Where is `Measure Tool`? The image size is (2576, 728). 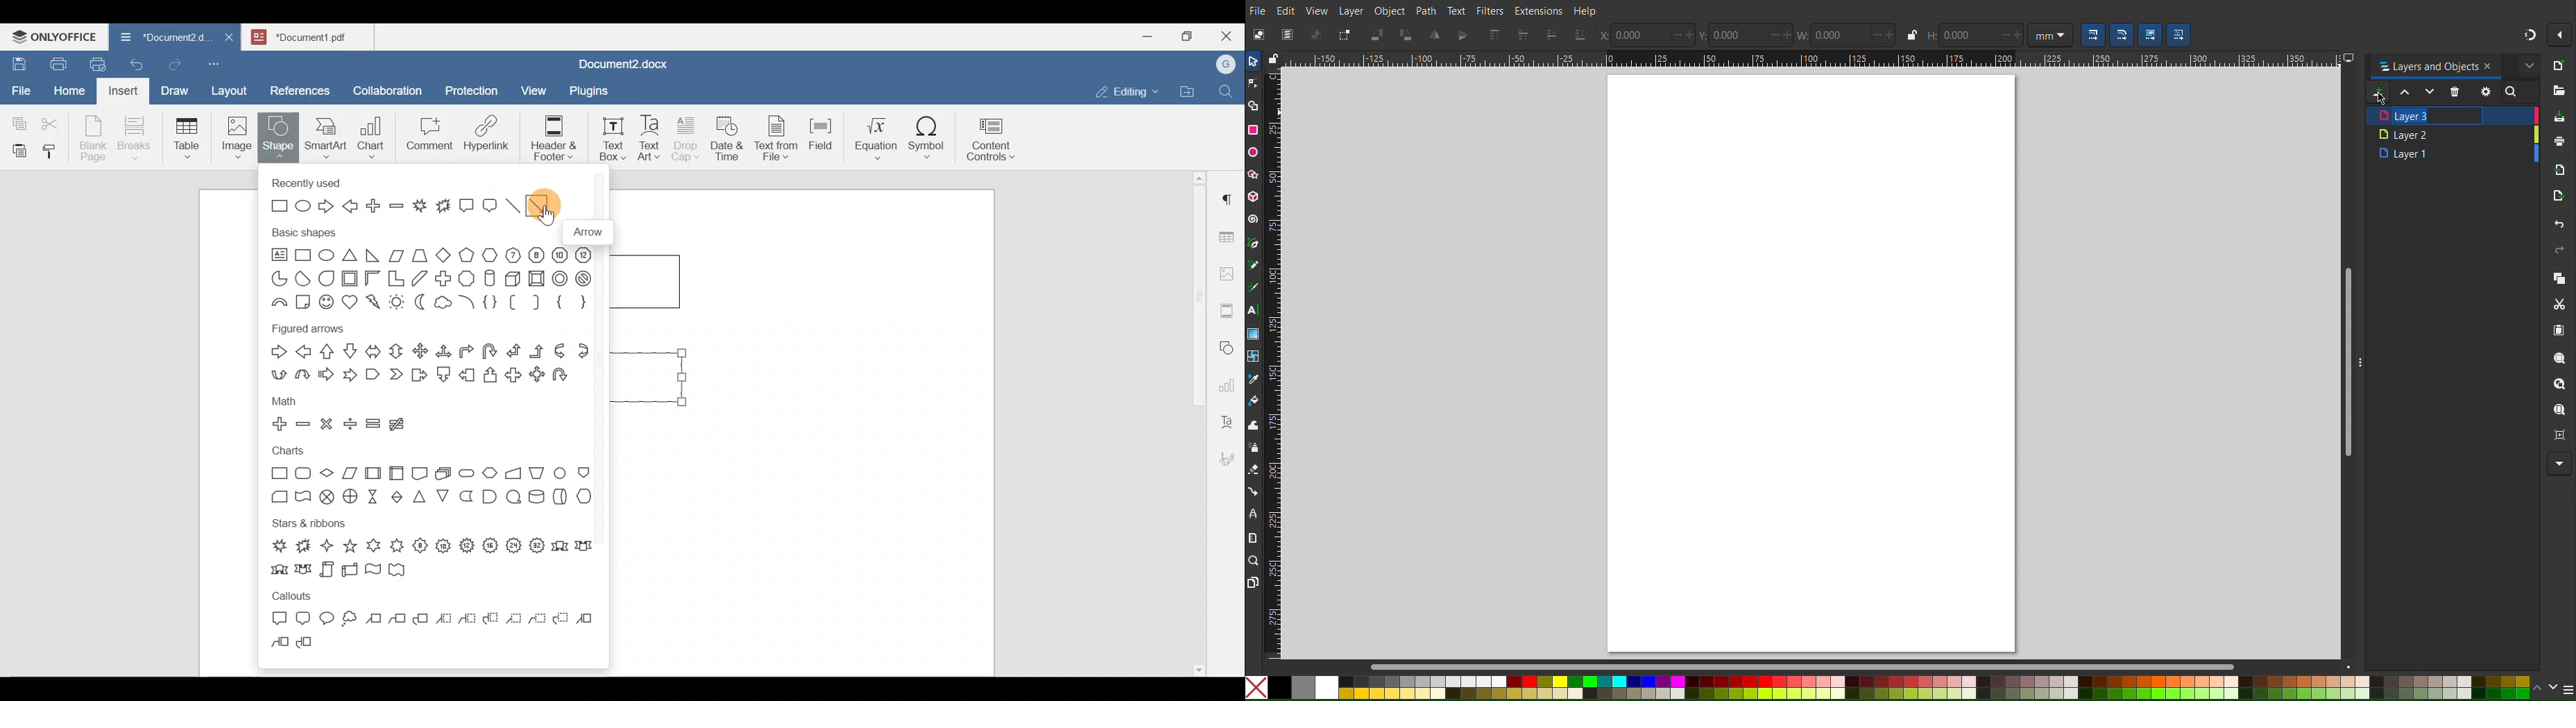 Measure Tool is located at coordinates (1256, 537).